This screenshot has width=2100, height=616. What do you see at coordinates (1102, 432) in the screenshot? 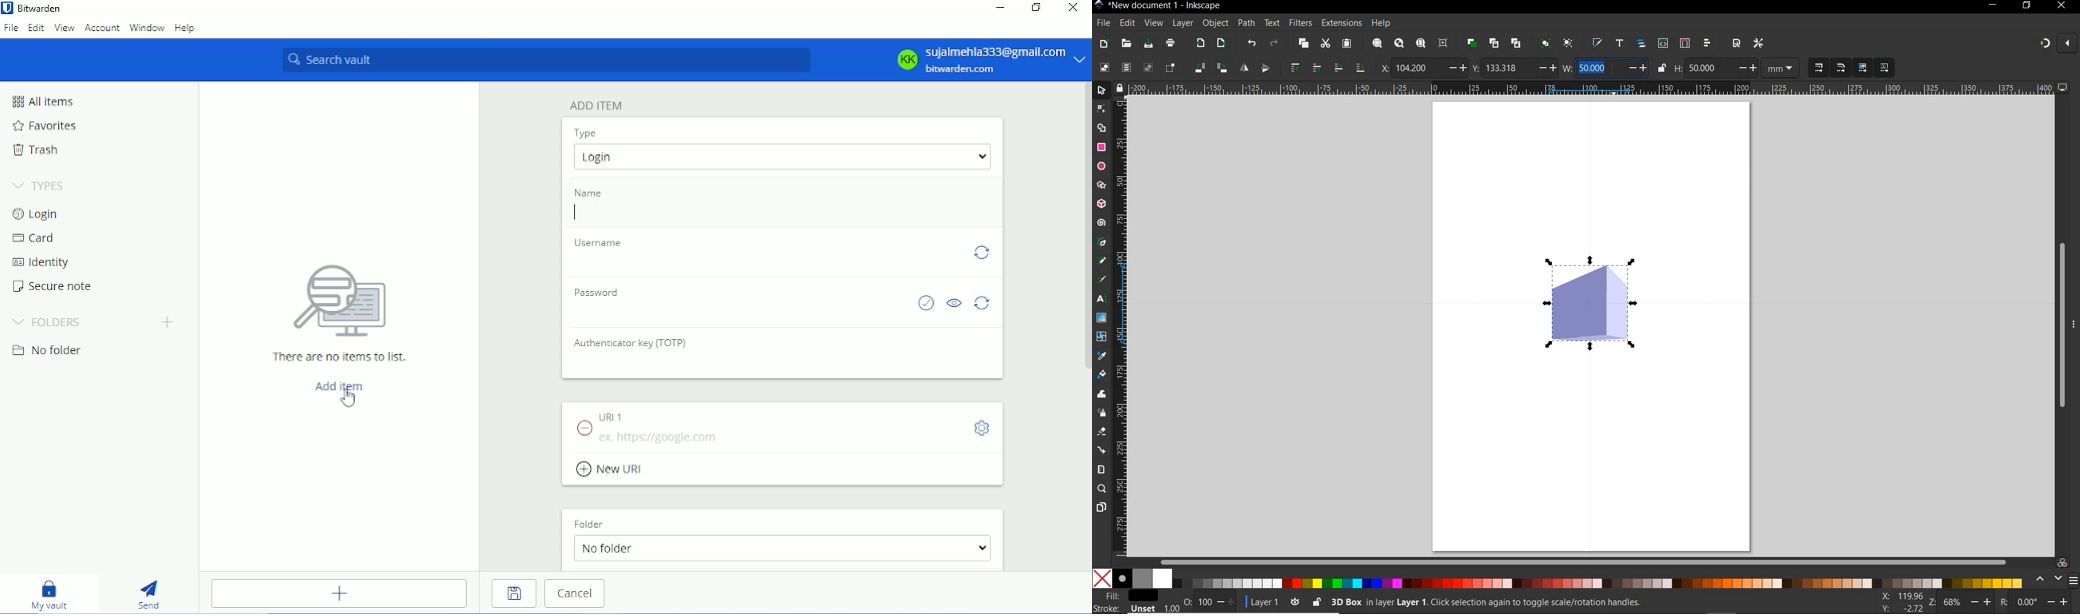
I see `eraser tool` at bounding box center [1102, 432].